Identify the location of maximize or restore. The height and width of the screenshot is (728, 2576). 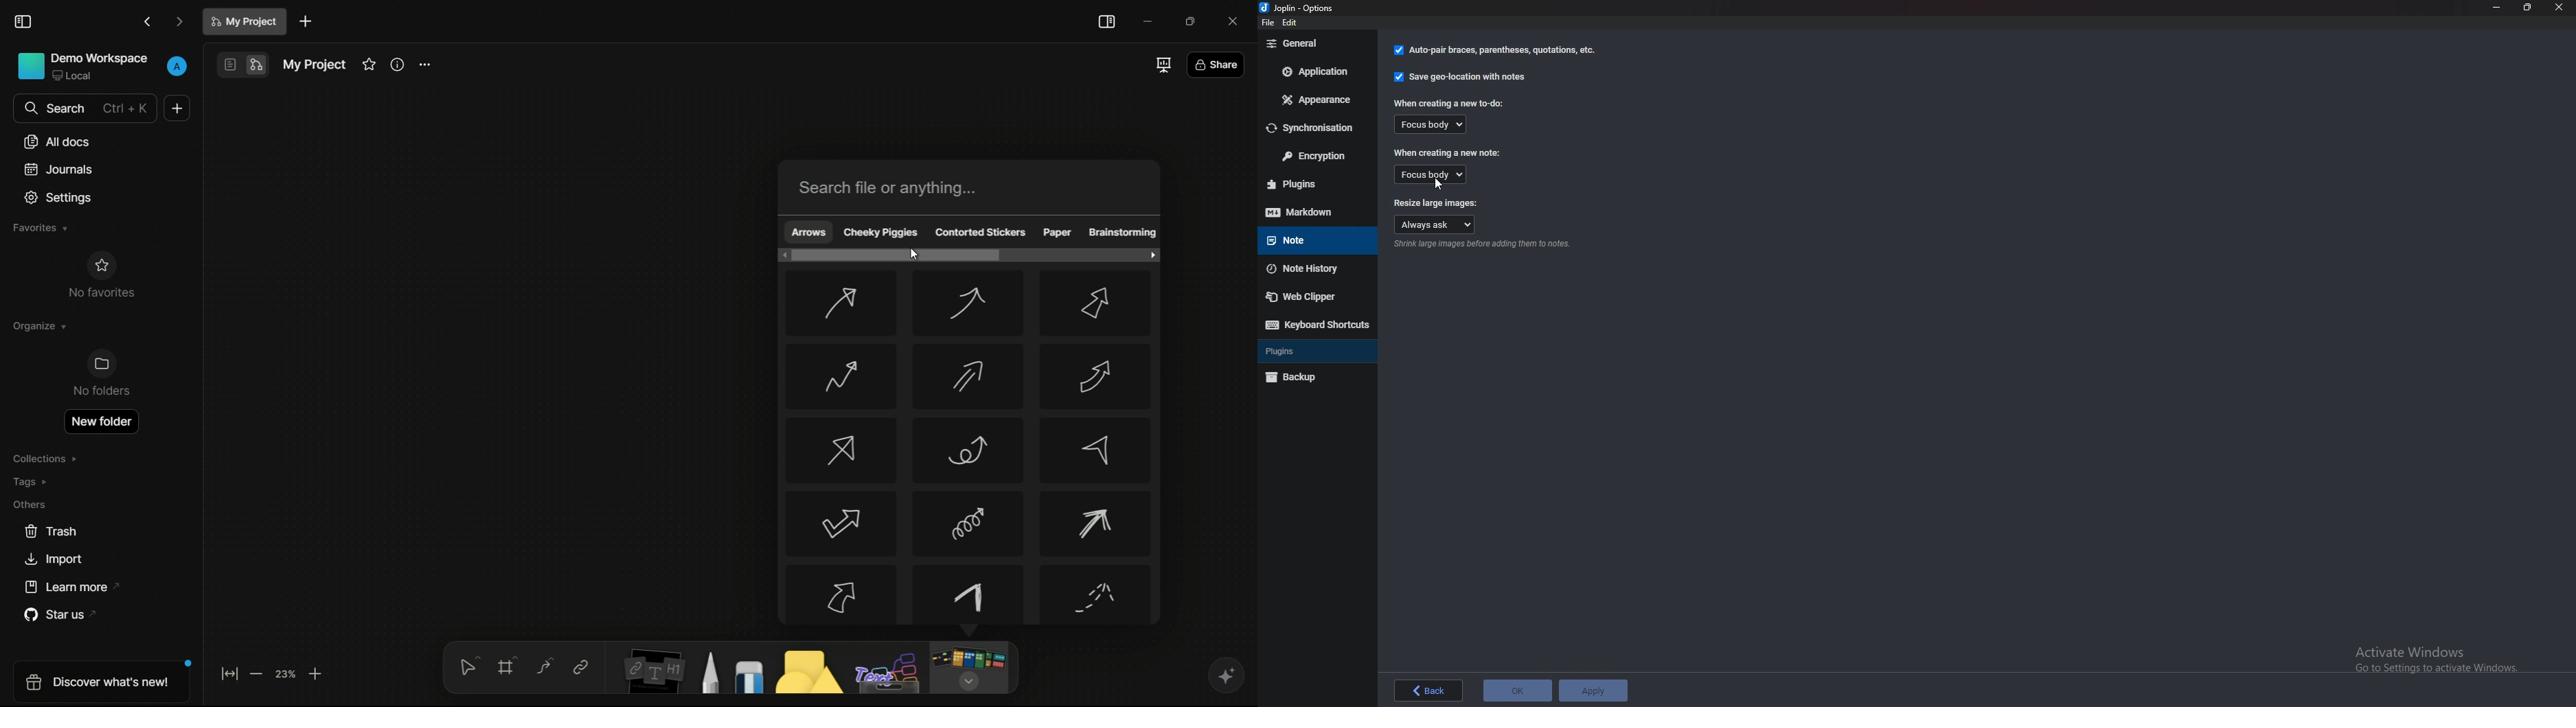
(1195, 21).